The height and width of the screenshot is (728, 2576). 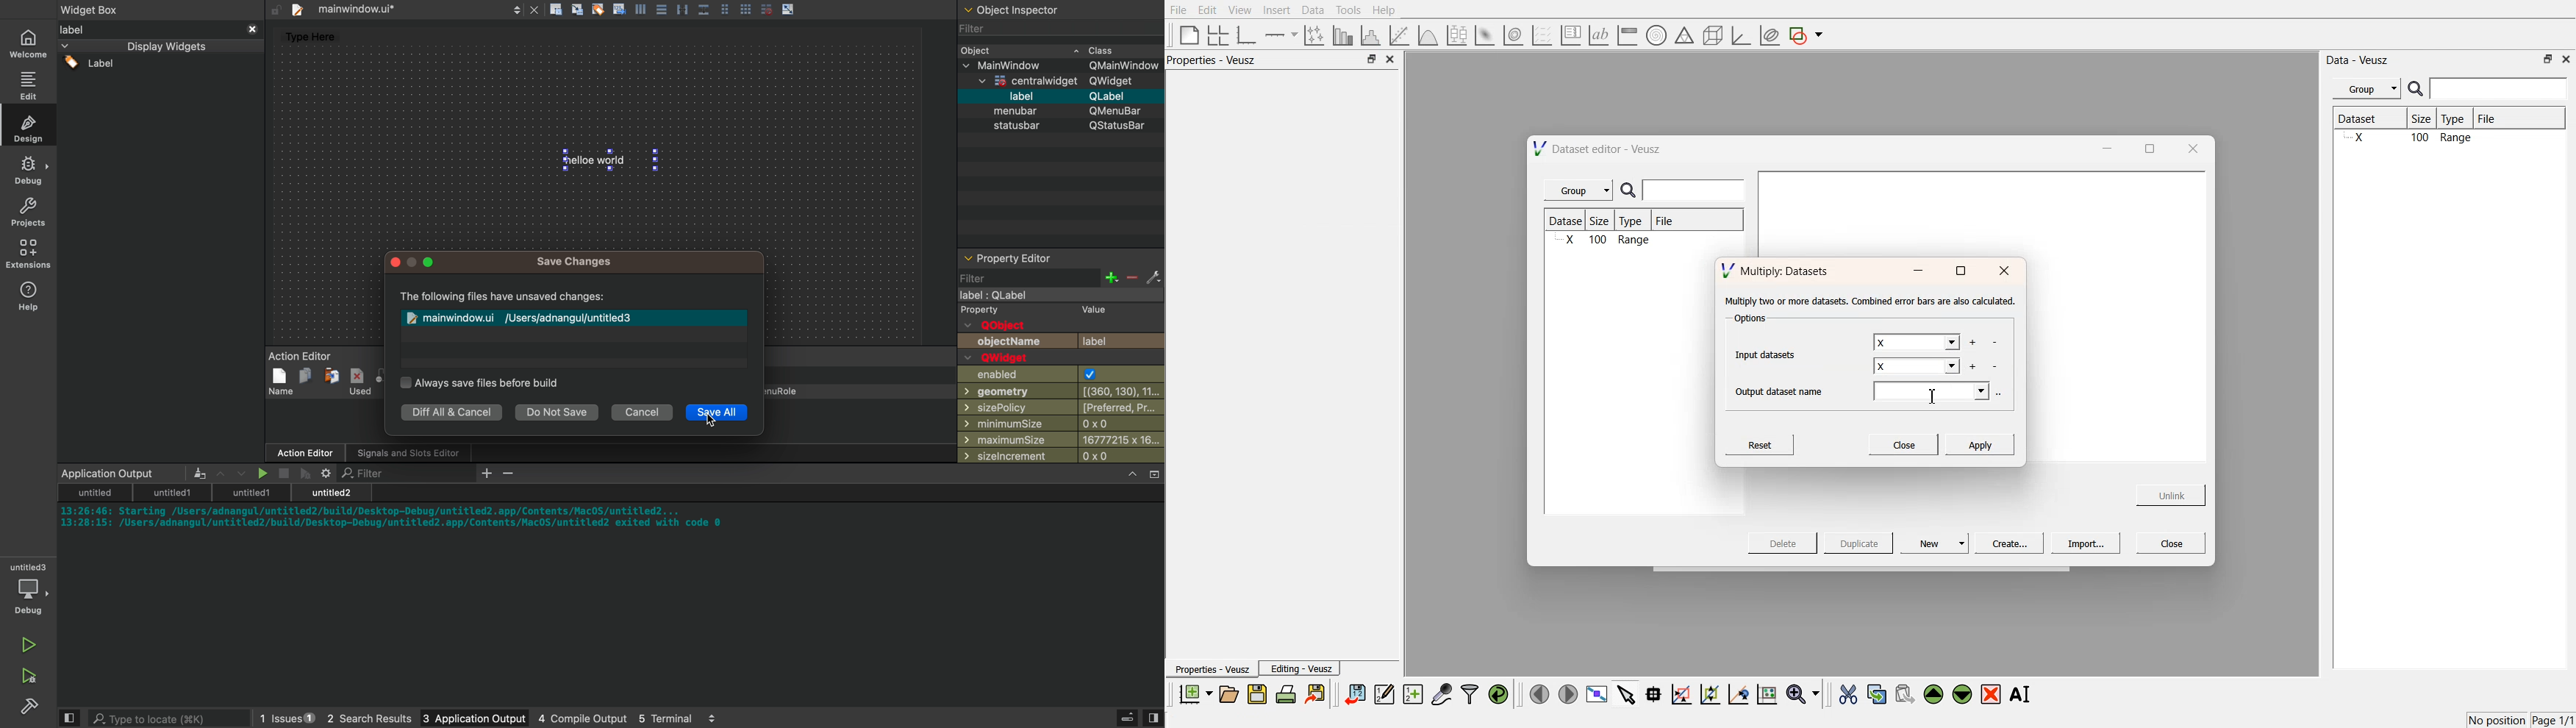 I want to click on Edit, so click(x=1208, y=10).